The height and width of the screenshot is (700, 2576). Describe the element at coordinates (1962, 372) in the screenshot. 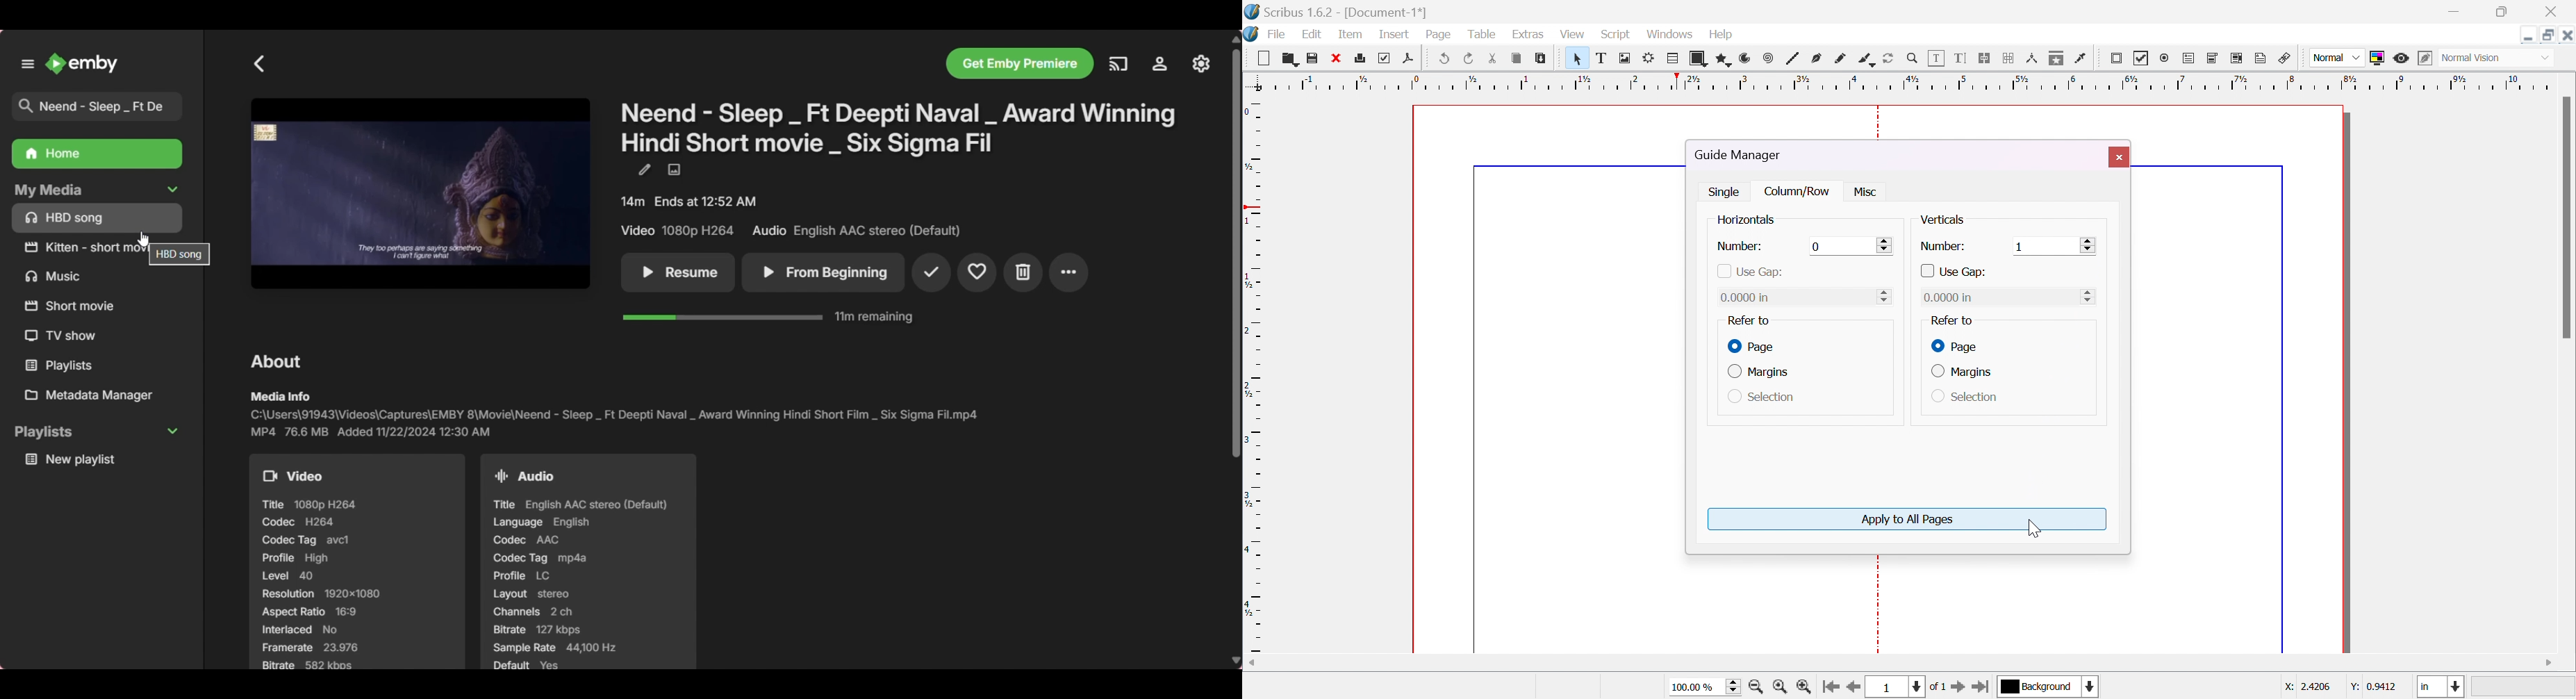

I see `margins` at that location.